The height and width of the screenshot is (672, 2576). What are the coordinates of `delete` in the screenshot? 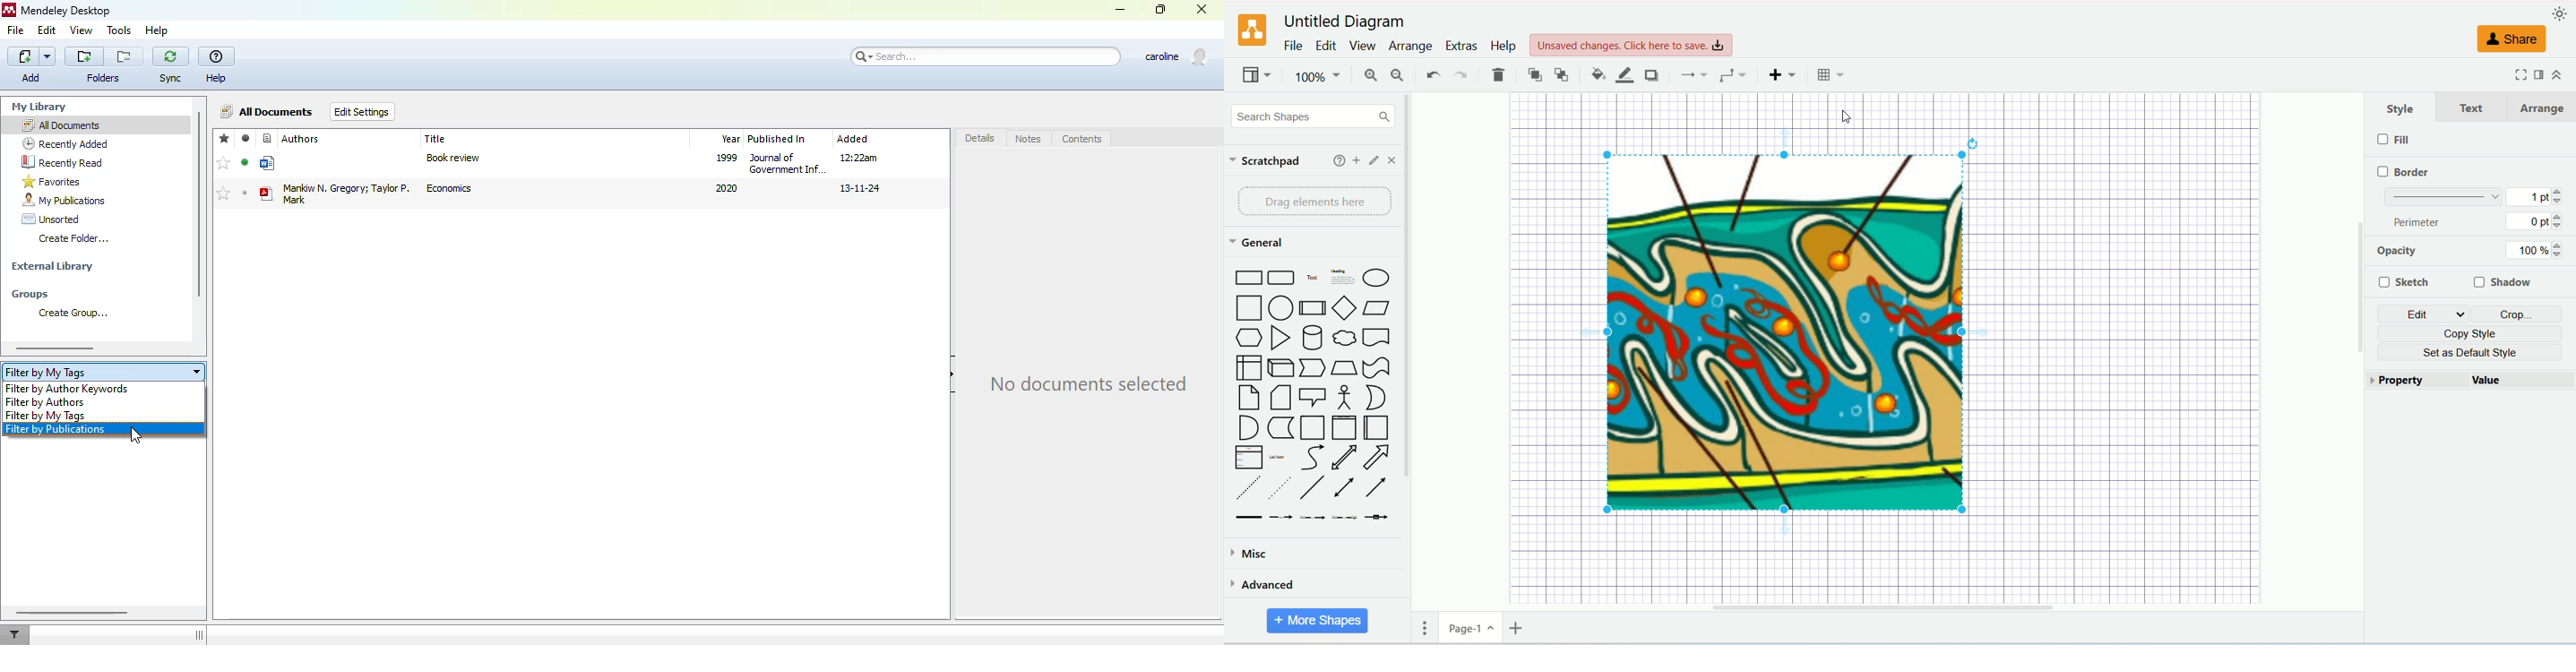 It's located at (1498, 76).